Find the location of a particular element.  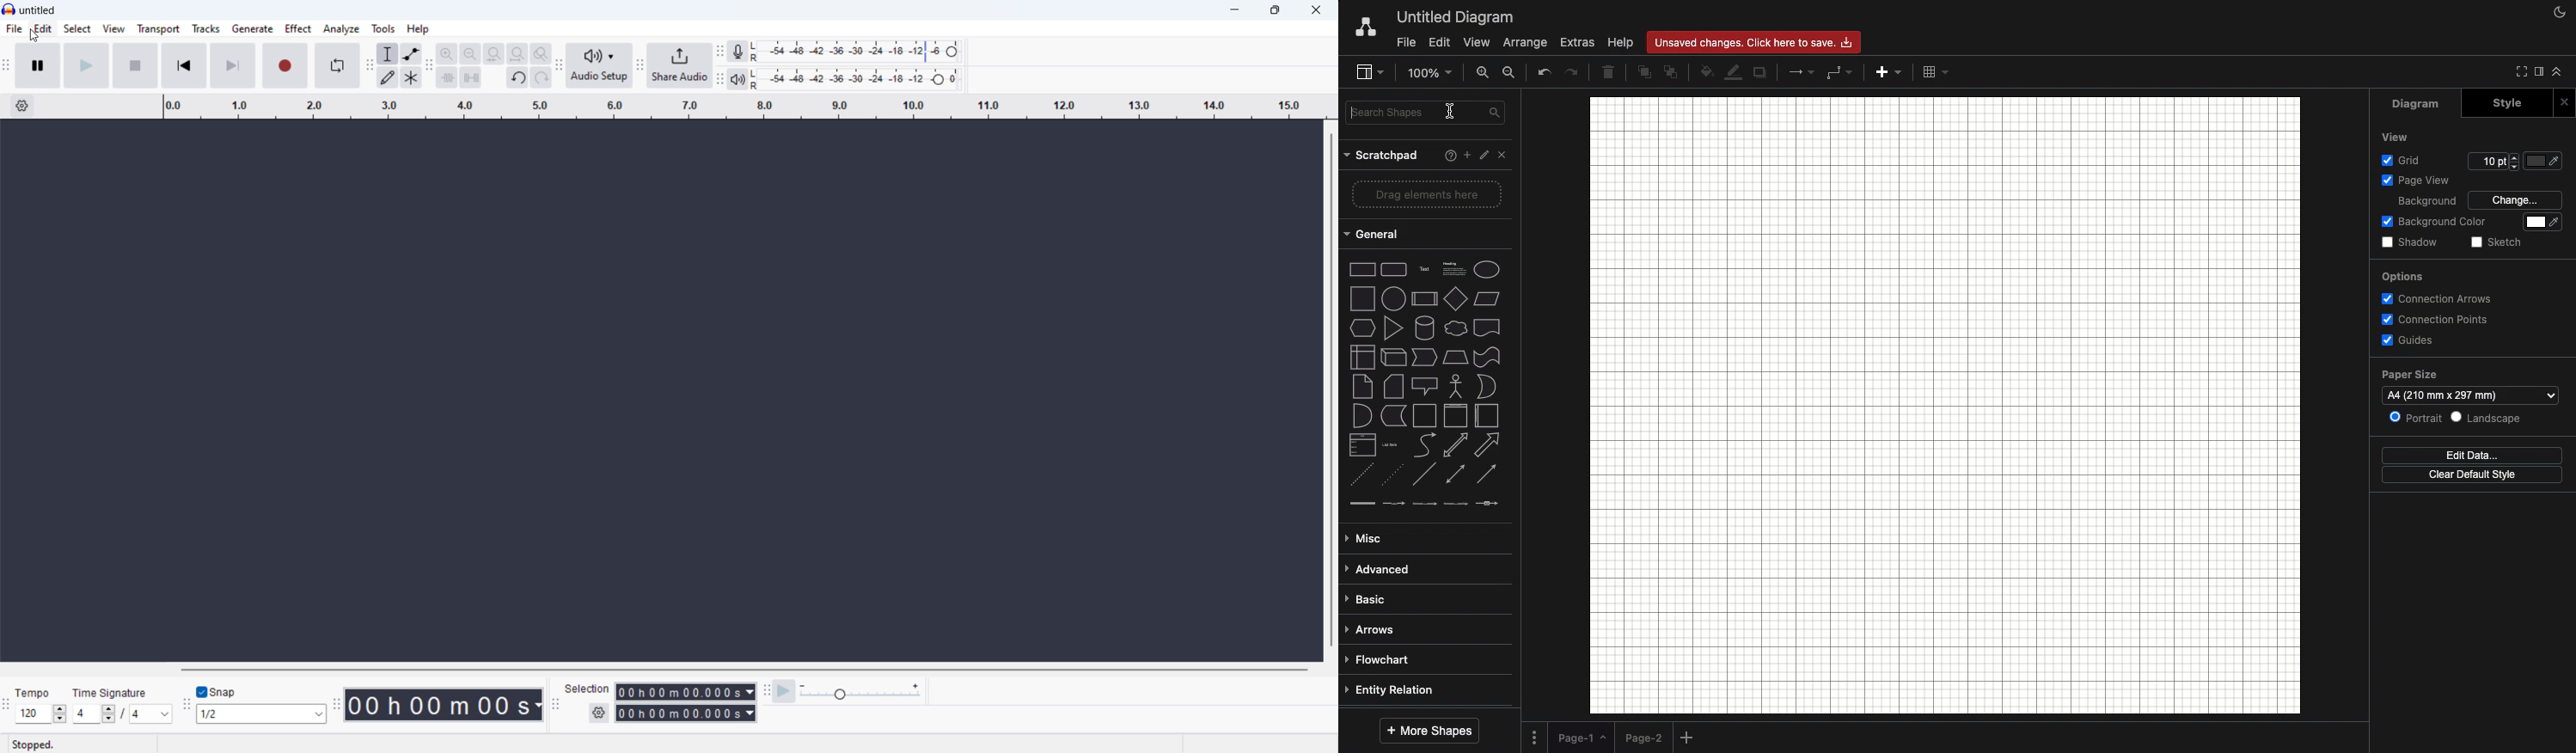

line types is located at coordinates (1430, 511).